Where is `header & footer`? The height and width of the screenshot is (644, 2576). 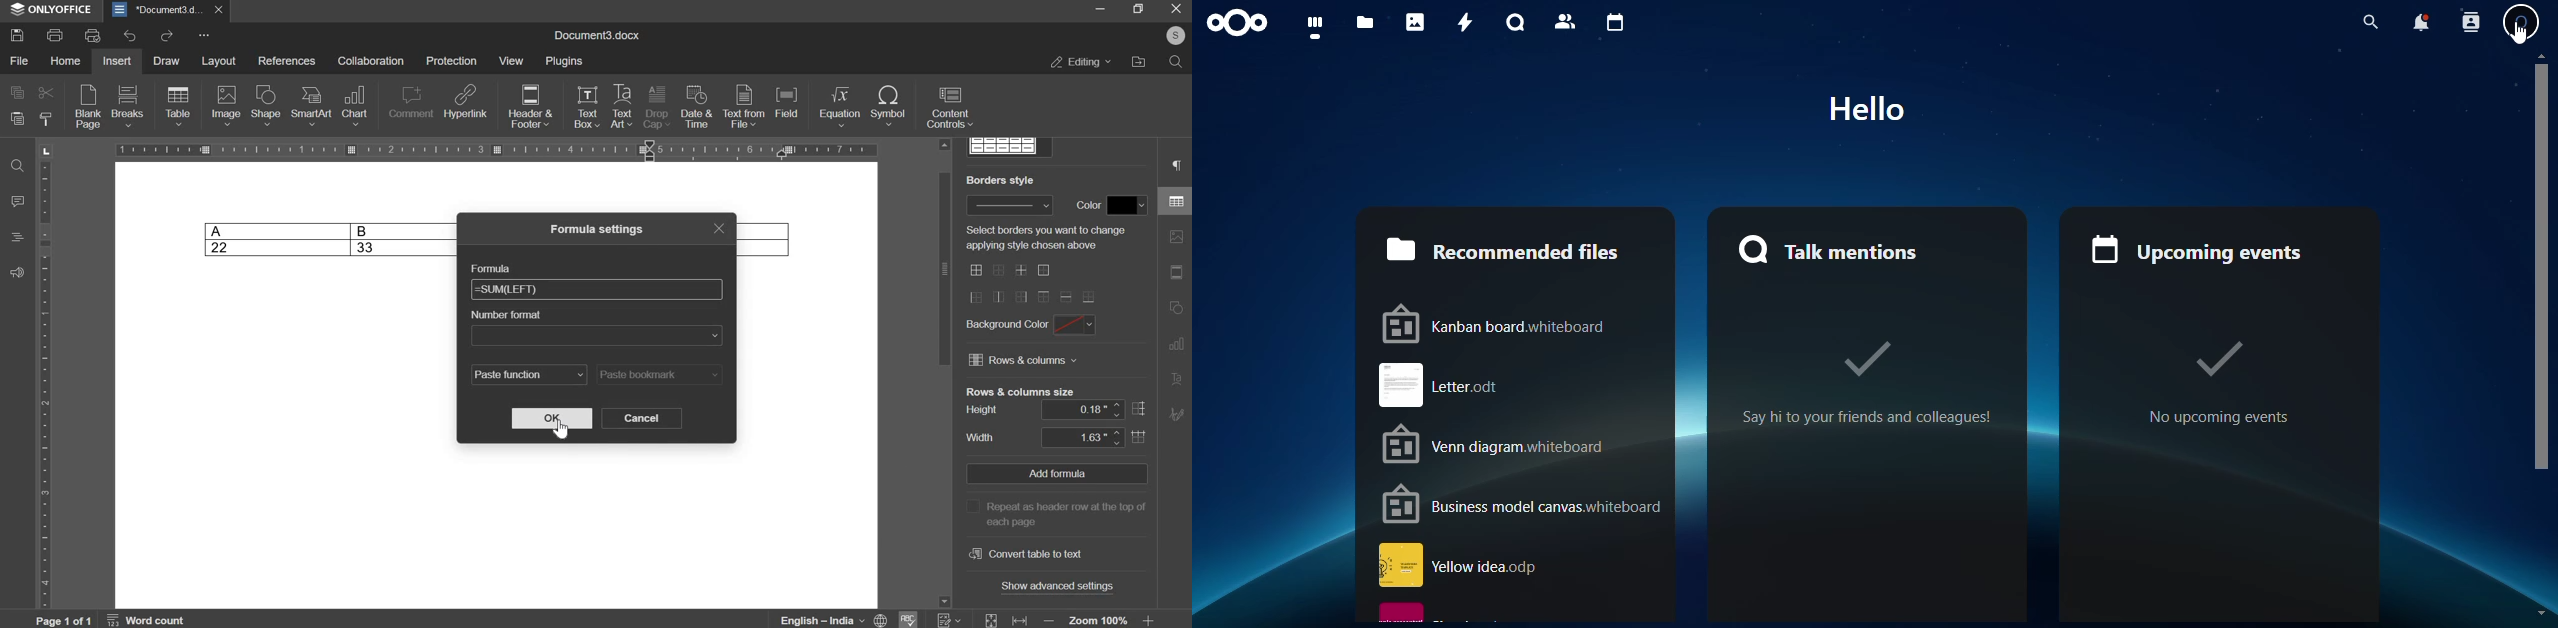
header & footer is located at coordinates (531, 107).